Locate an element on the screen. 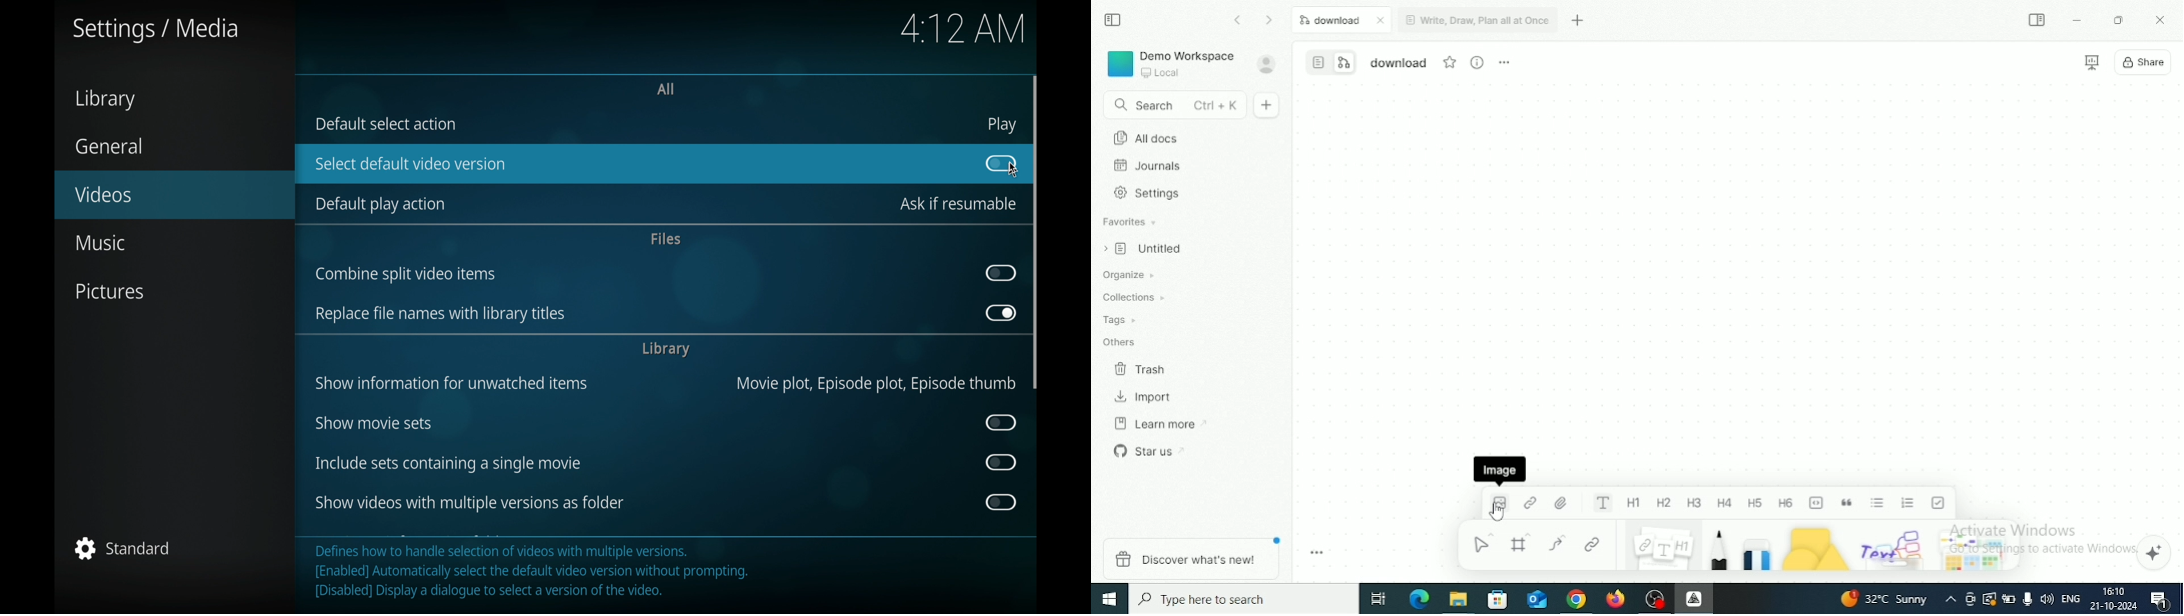  Cursor is located at coordinates (1499, 514).